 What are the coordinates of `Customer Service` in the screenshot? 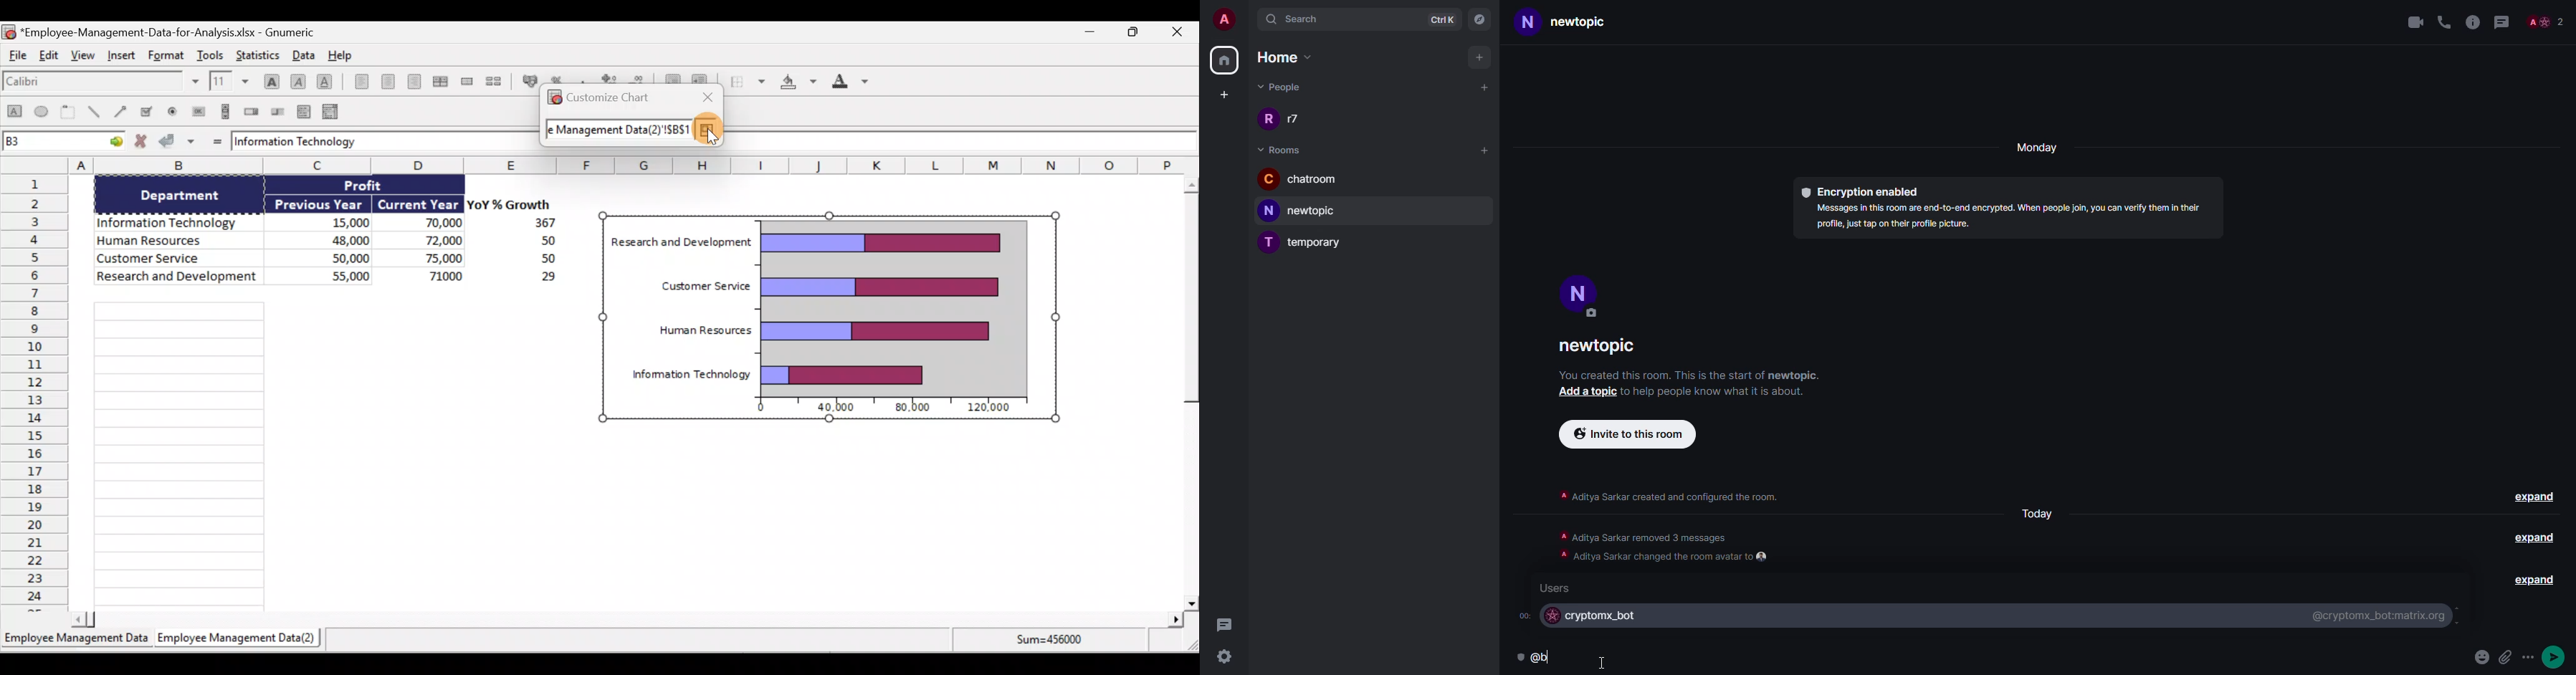 It's located at (181, 259).